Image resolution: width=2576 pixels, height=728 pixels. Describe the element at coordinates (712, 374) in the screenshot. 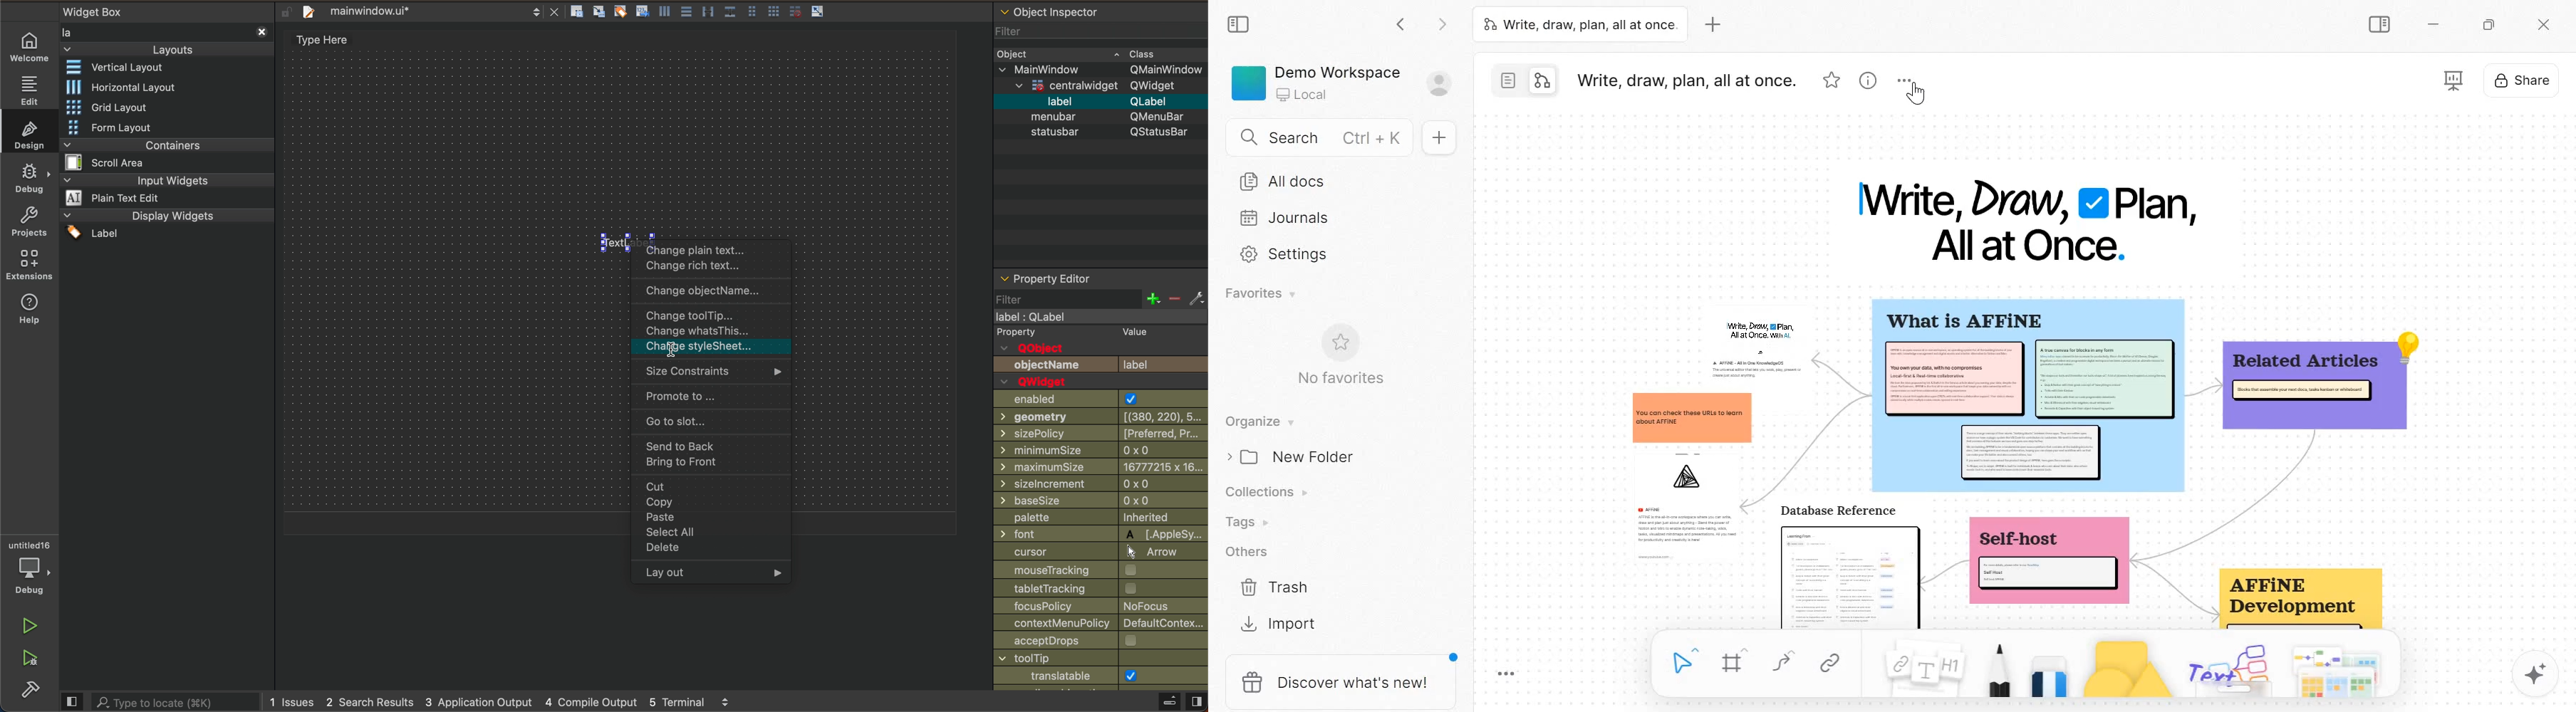

I see `size contraints` at that location.